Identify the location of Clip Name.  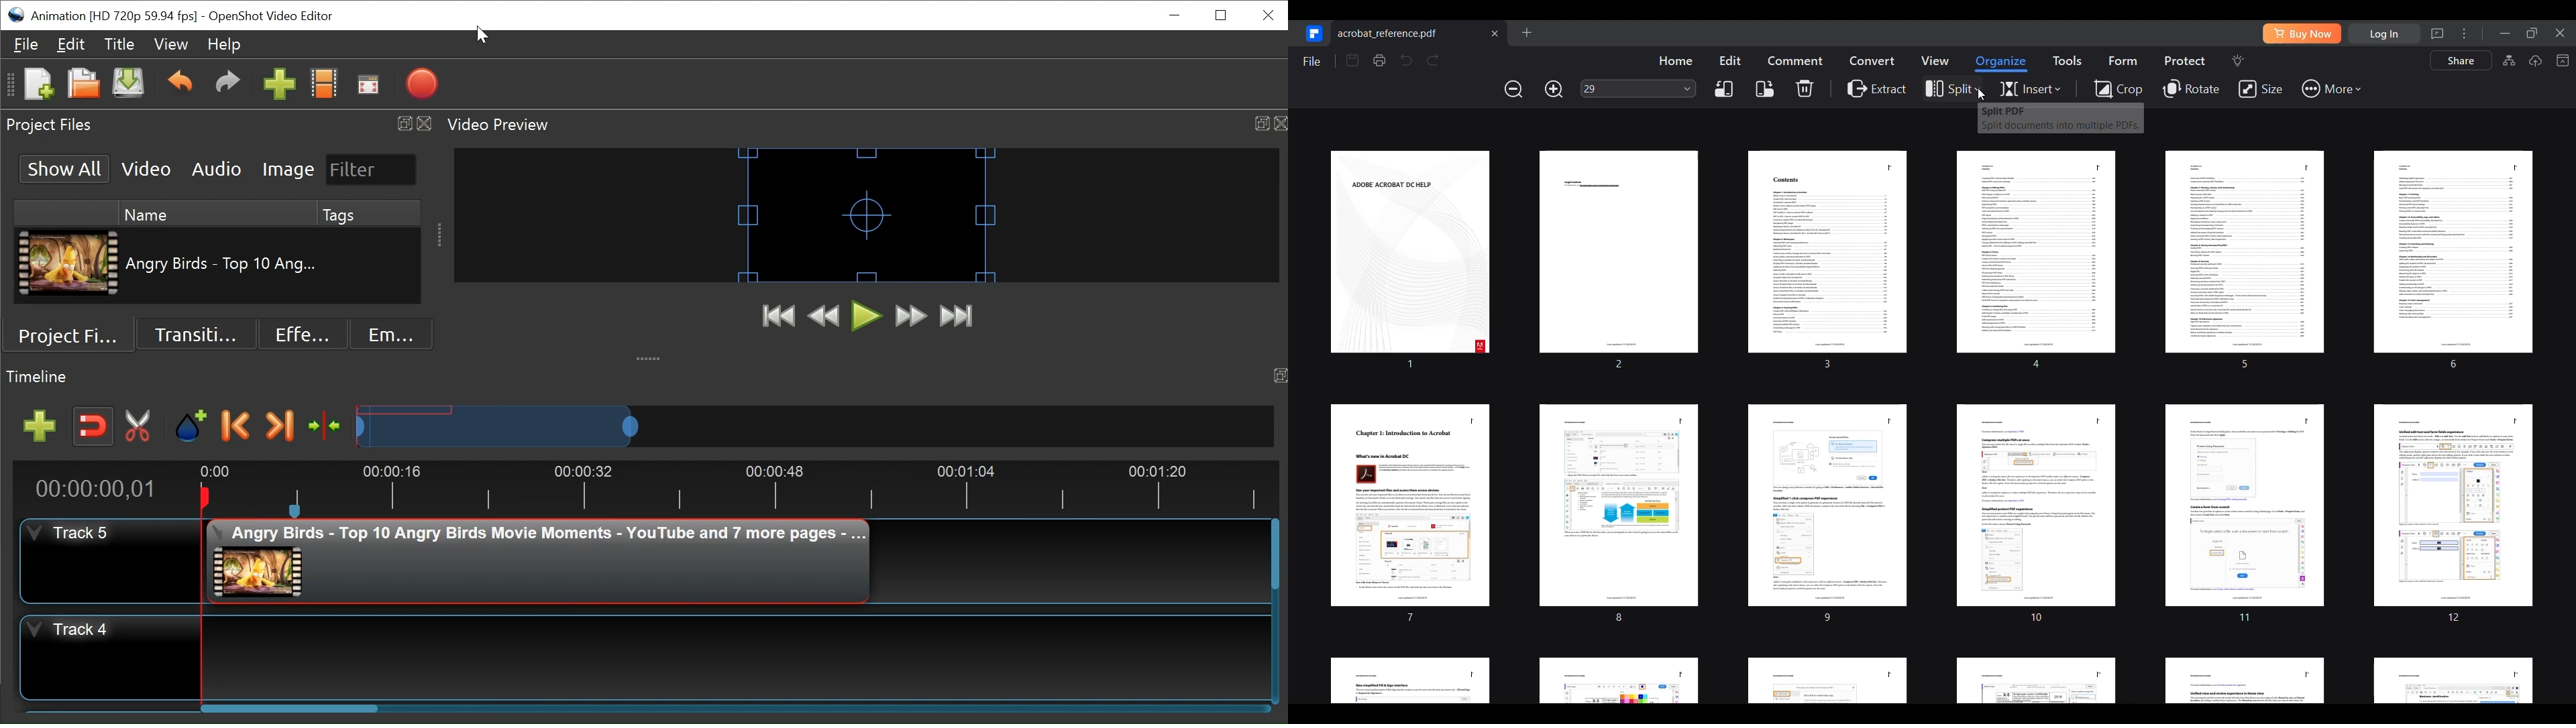
(222, 264).